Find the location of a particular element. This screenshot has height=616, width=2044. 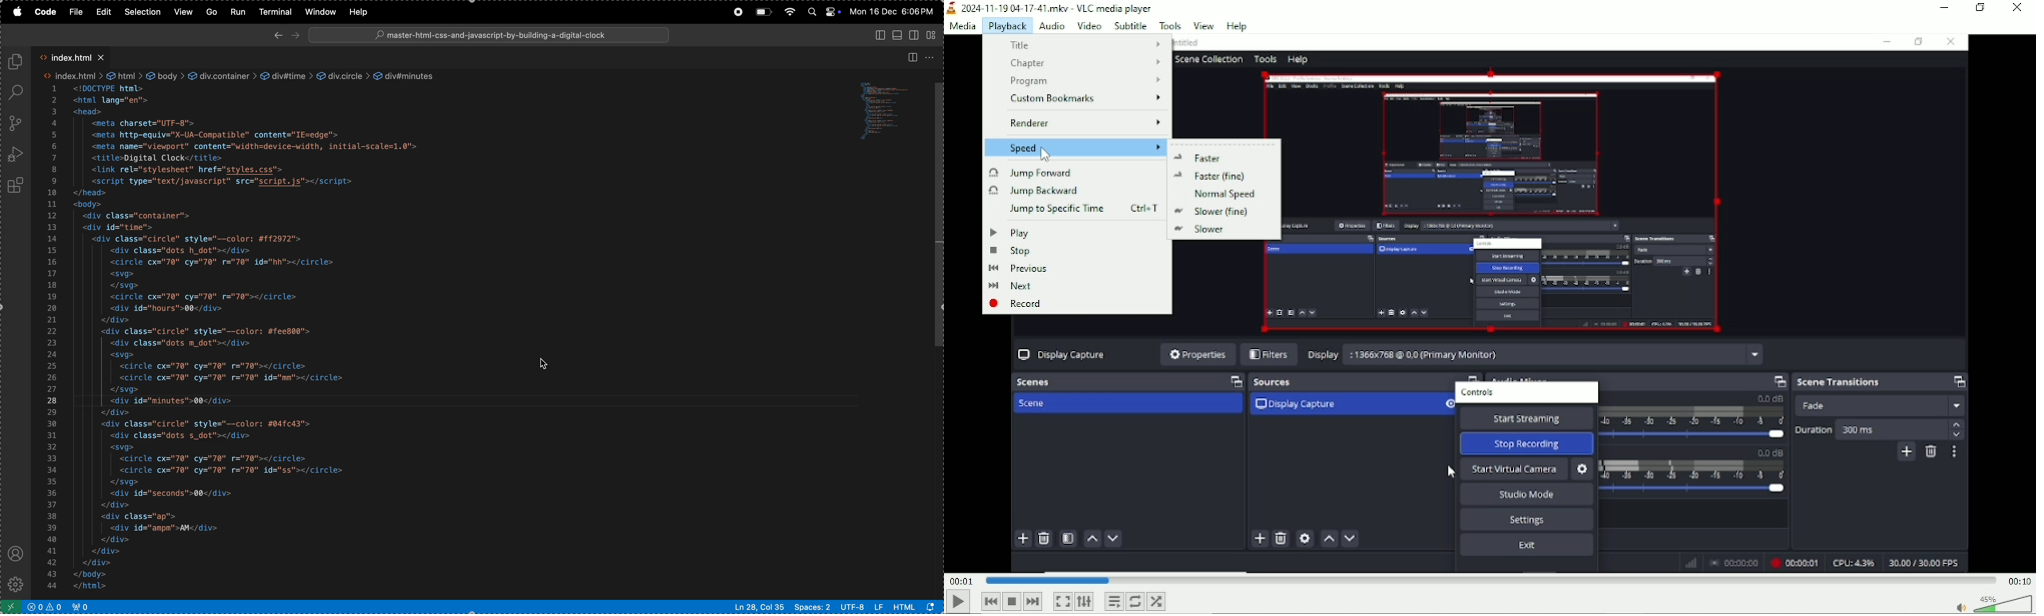

spaces is located at coordinates (811, 608).